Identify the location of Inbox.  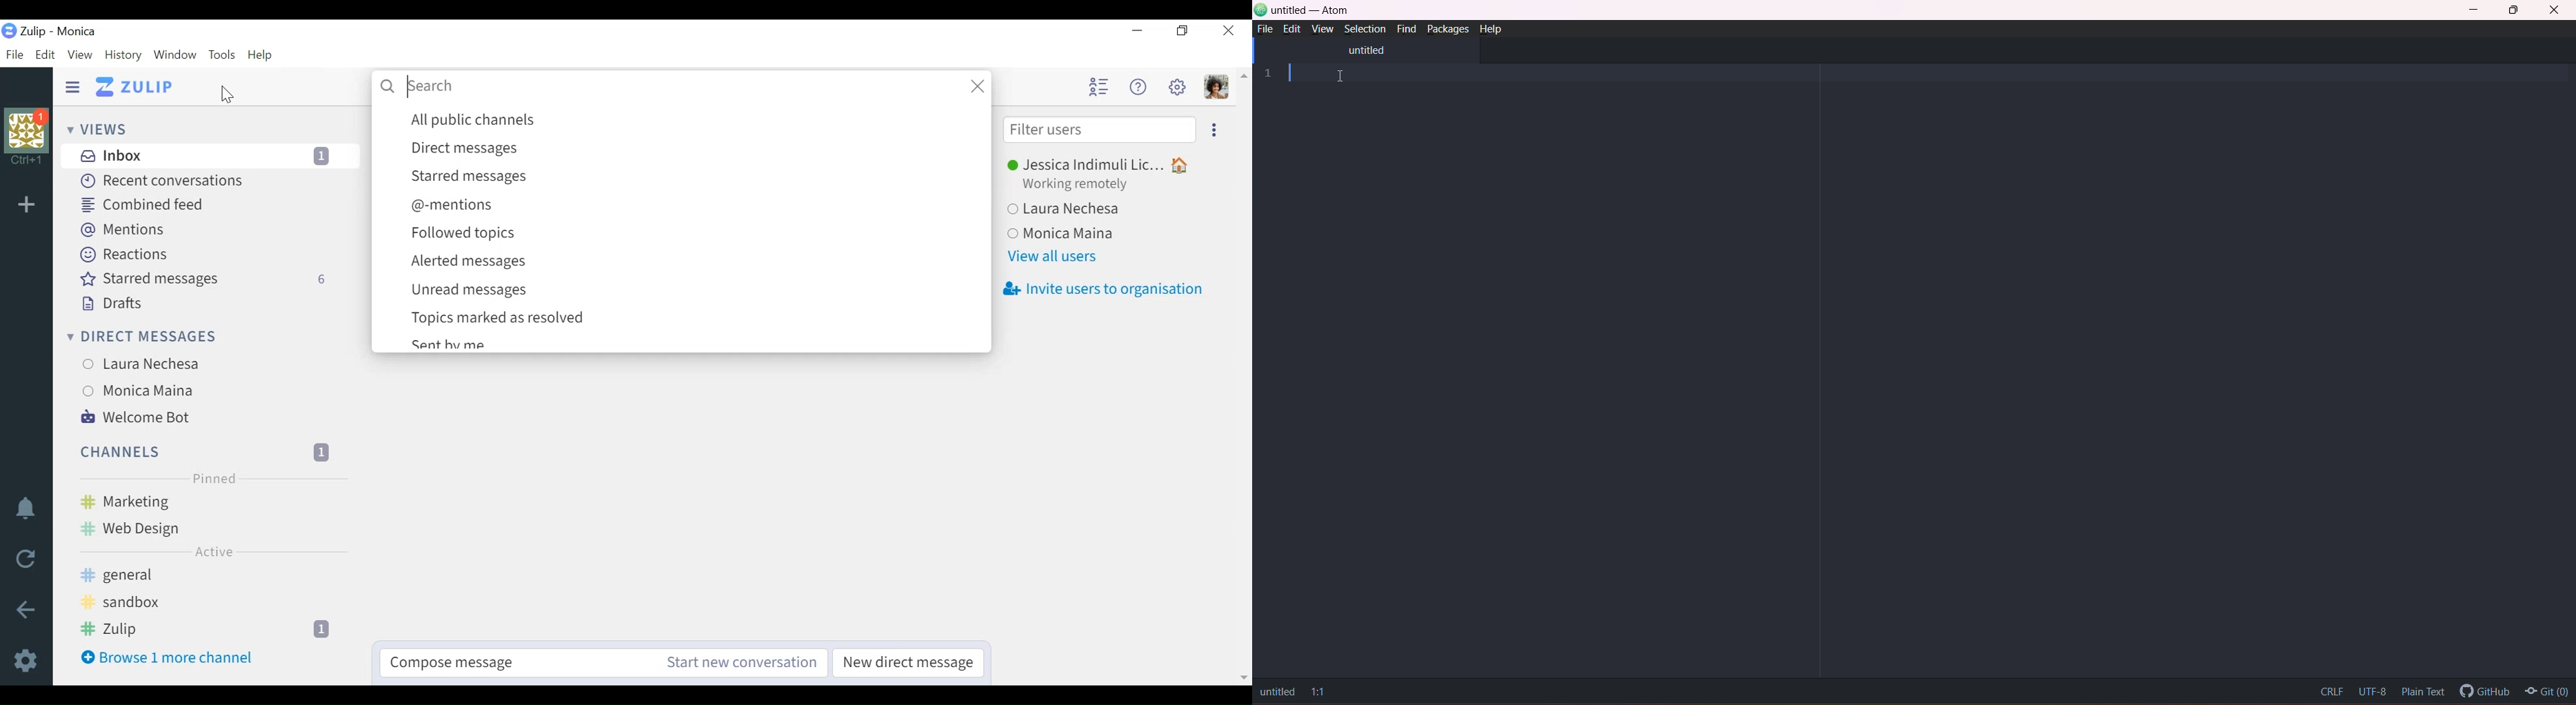
(209, 155).